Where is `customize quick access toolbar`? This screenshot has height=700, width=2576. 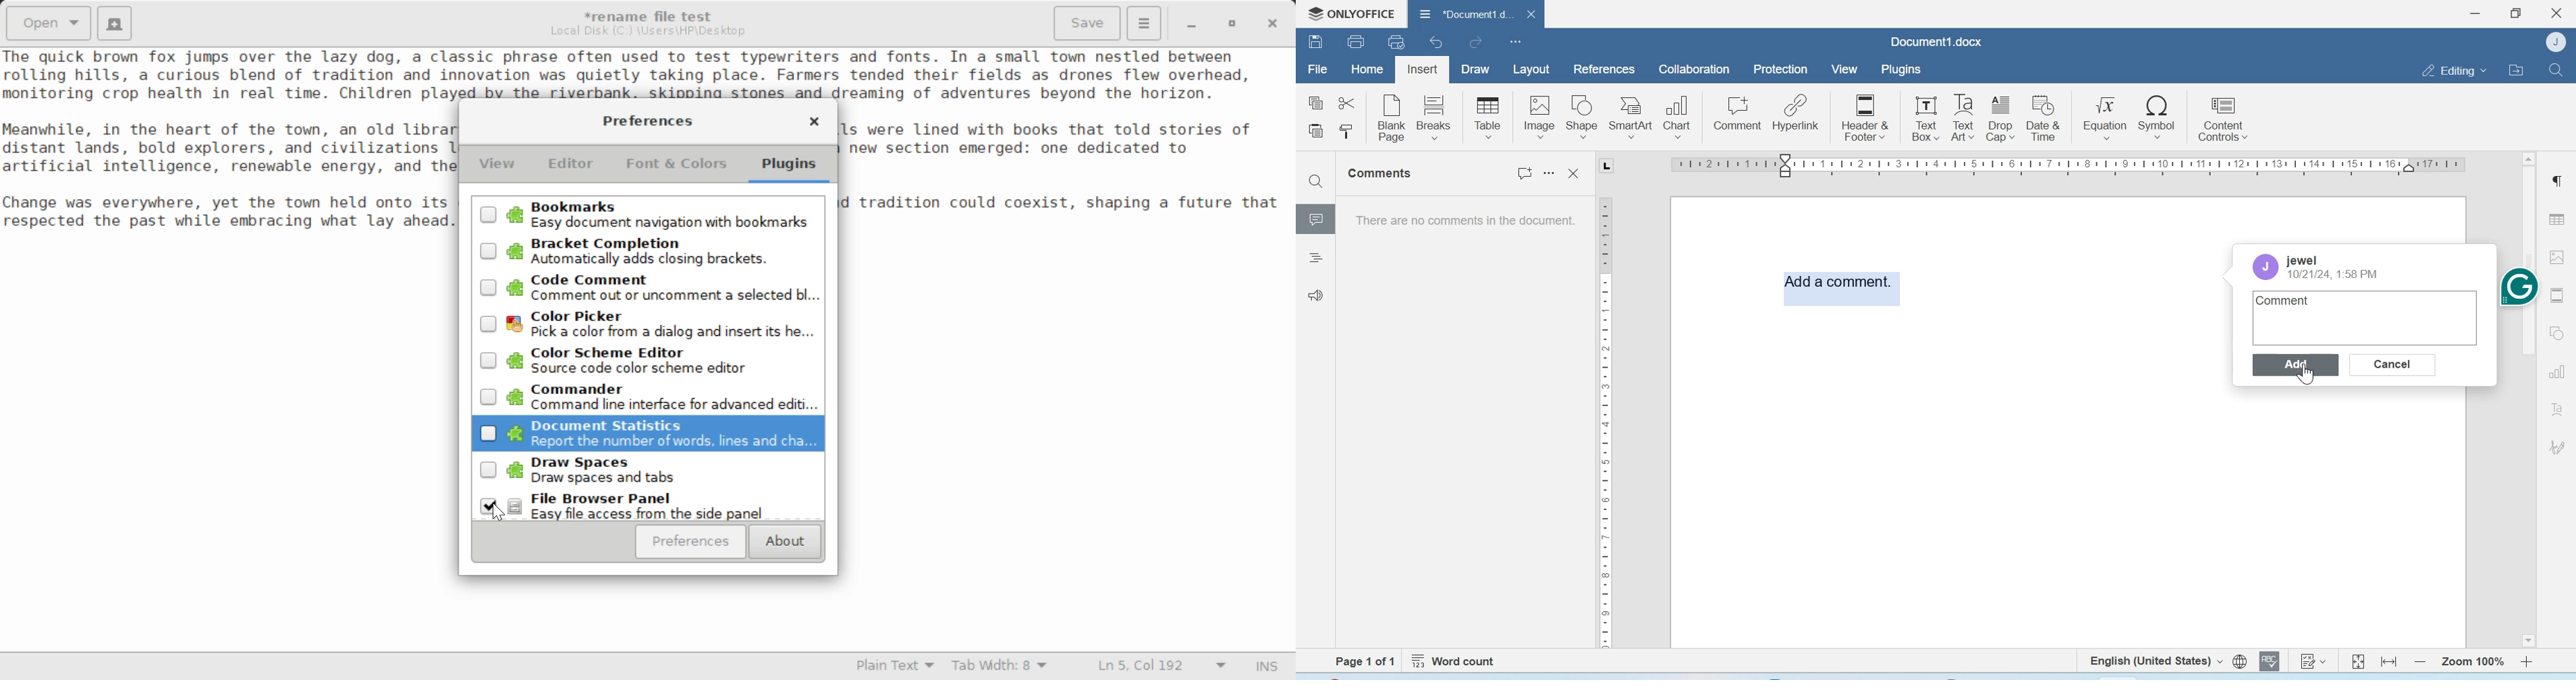
customize quick access toolbar is located at coordinates (1516, 41).